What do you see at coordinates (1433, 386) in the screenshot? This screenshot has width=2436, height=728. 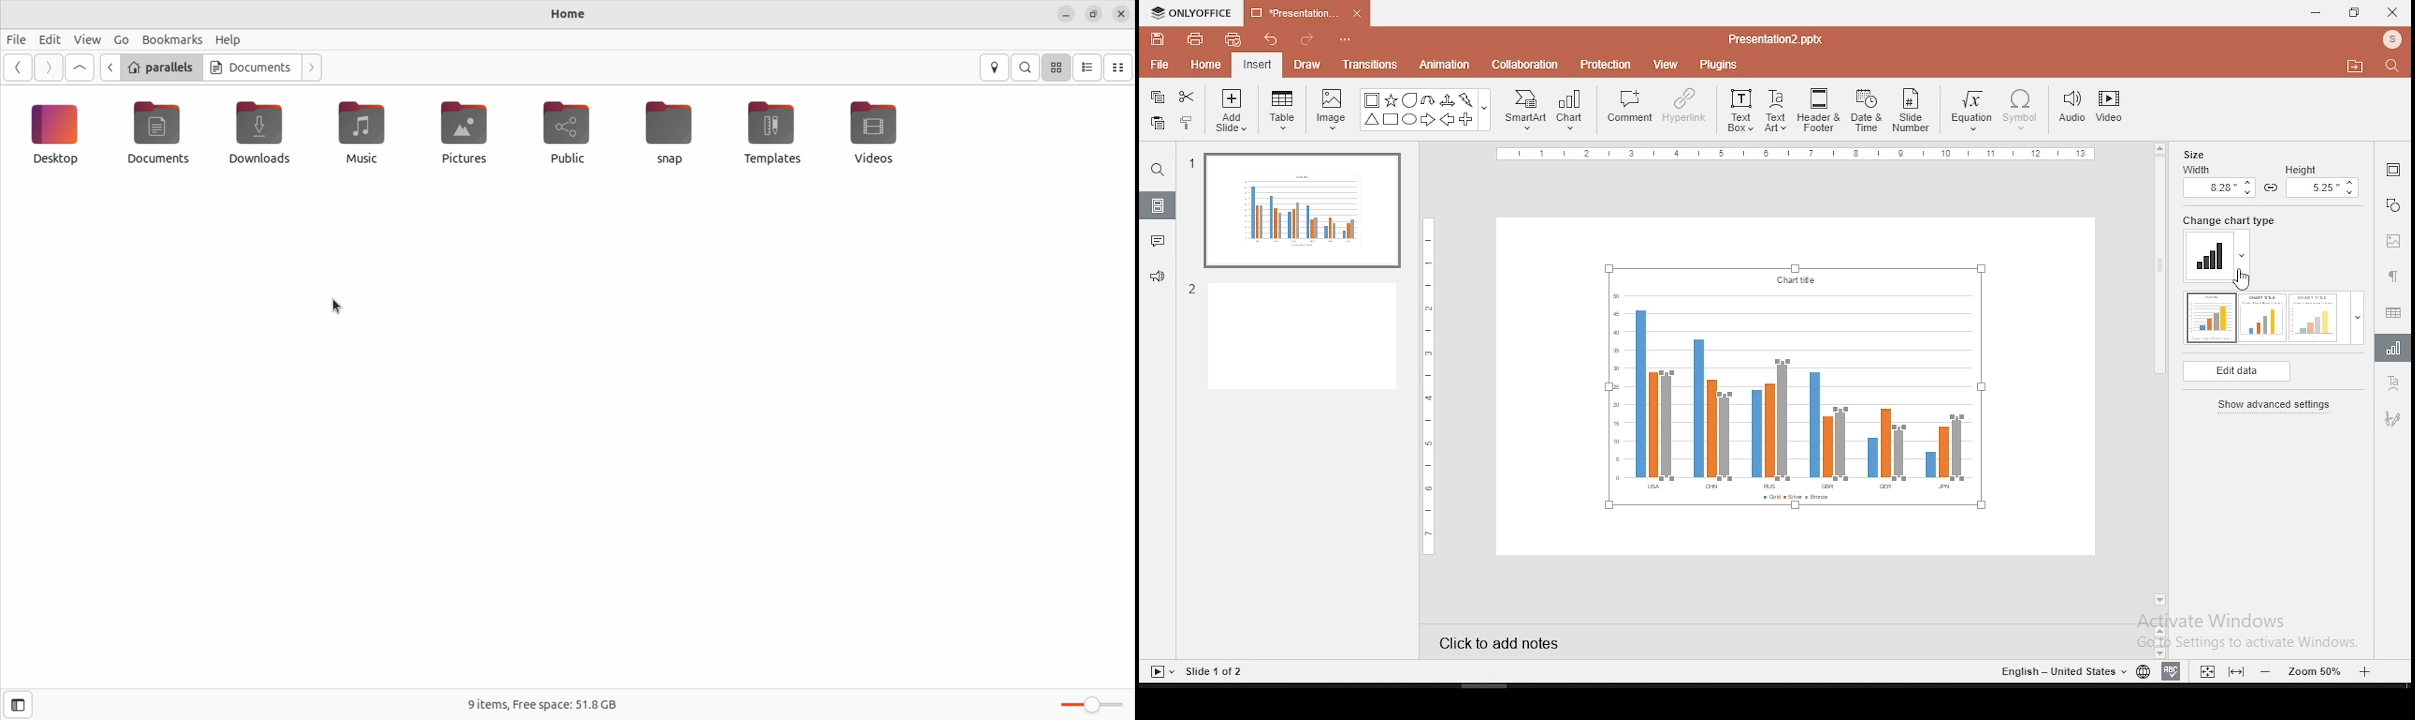 I see `Scale` at bounding box center [1433, 386].